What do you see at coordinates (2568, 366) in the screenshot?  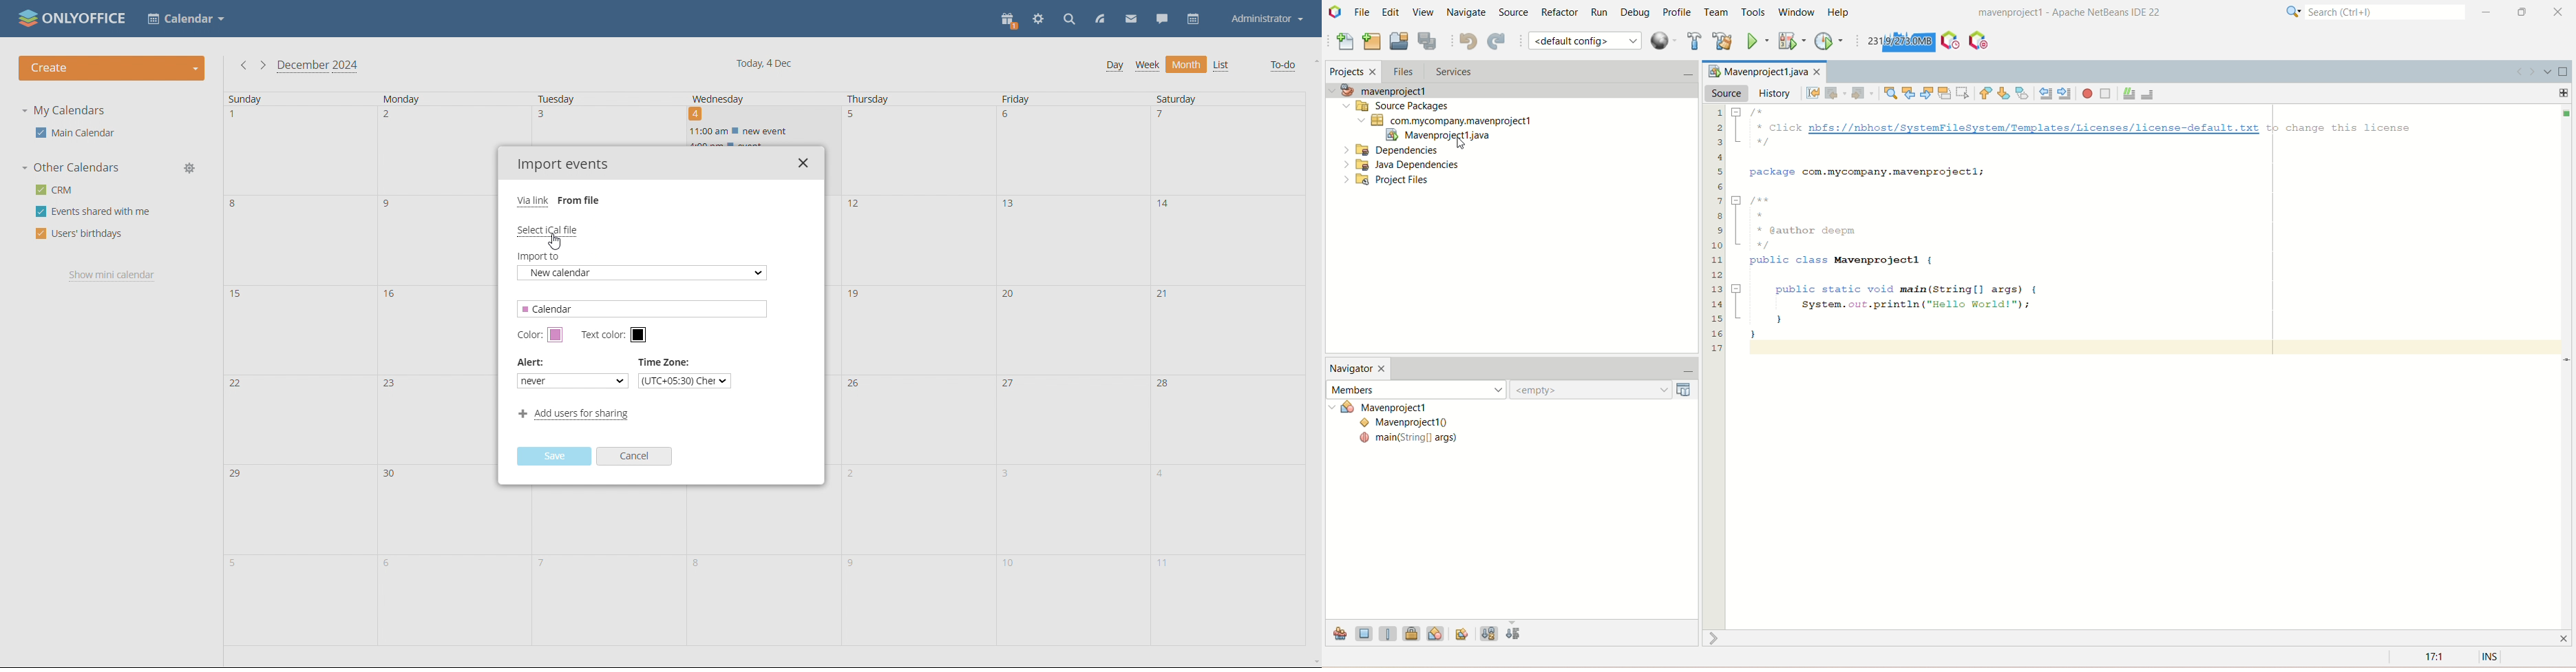 I see `Scrollbar` at bounding box center [2568, 366].